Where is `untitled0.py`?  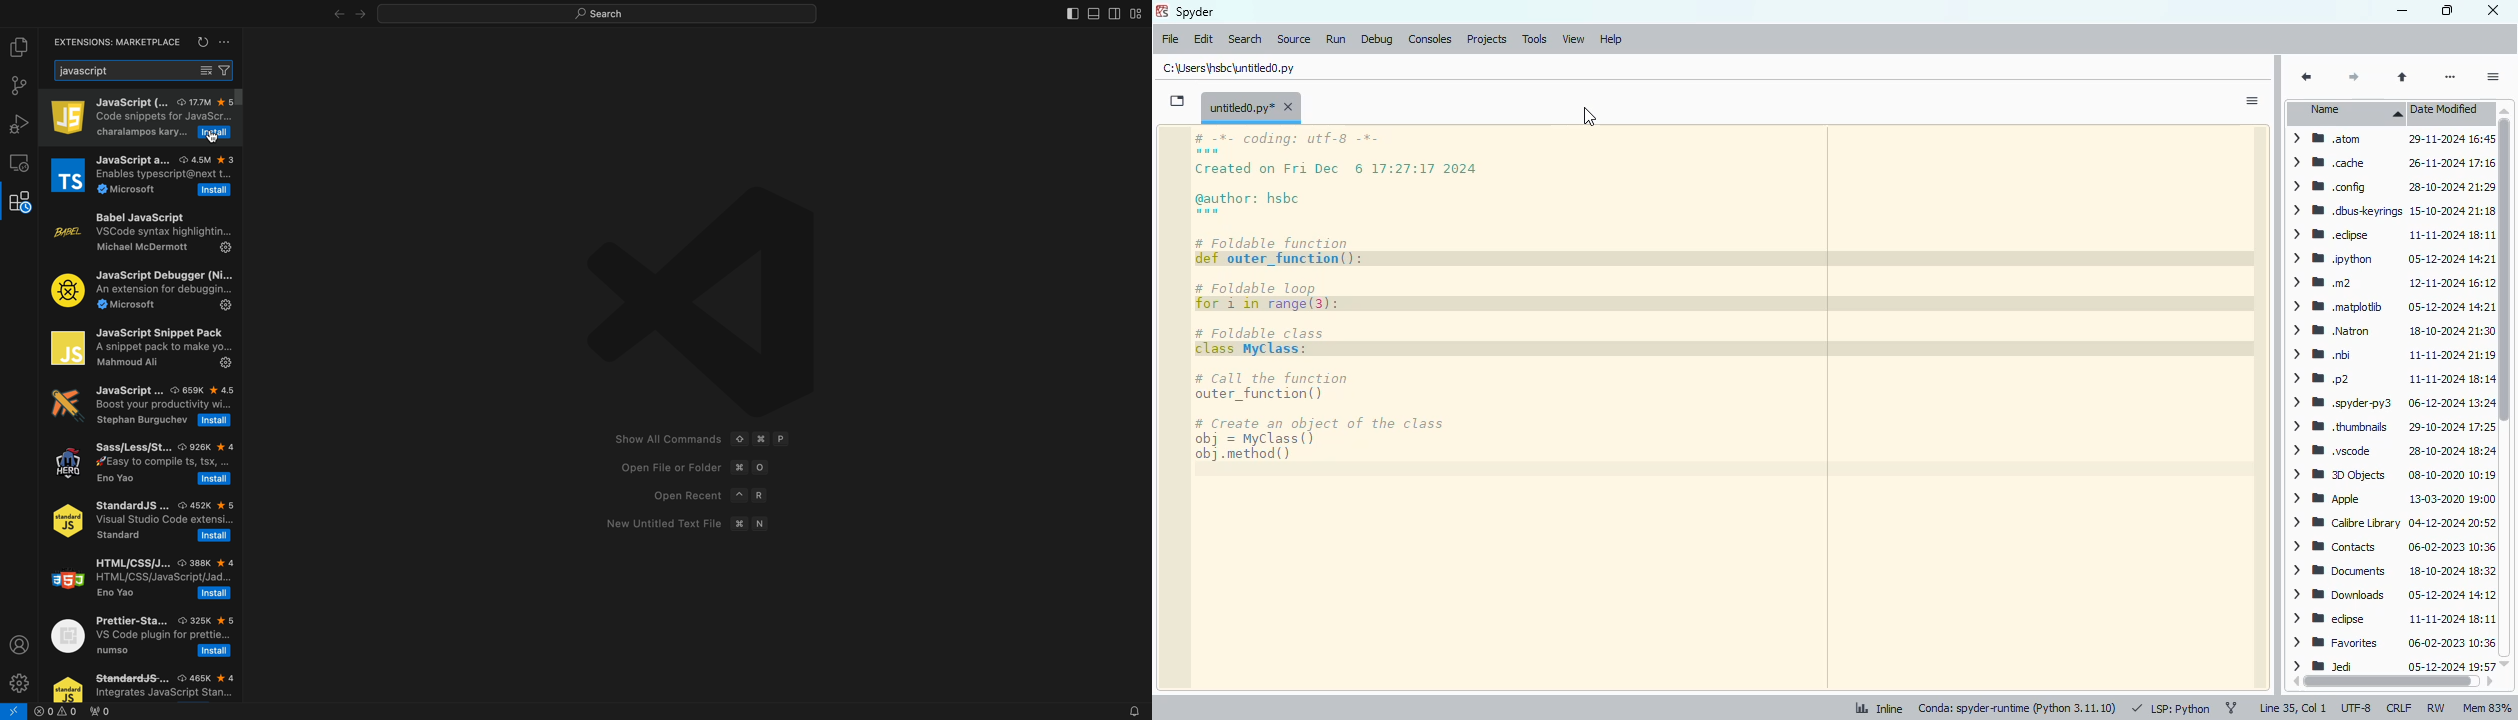 untitled0.py is located at coordinates (1251, 107).